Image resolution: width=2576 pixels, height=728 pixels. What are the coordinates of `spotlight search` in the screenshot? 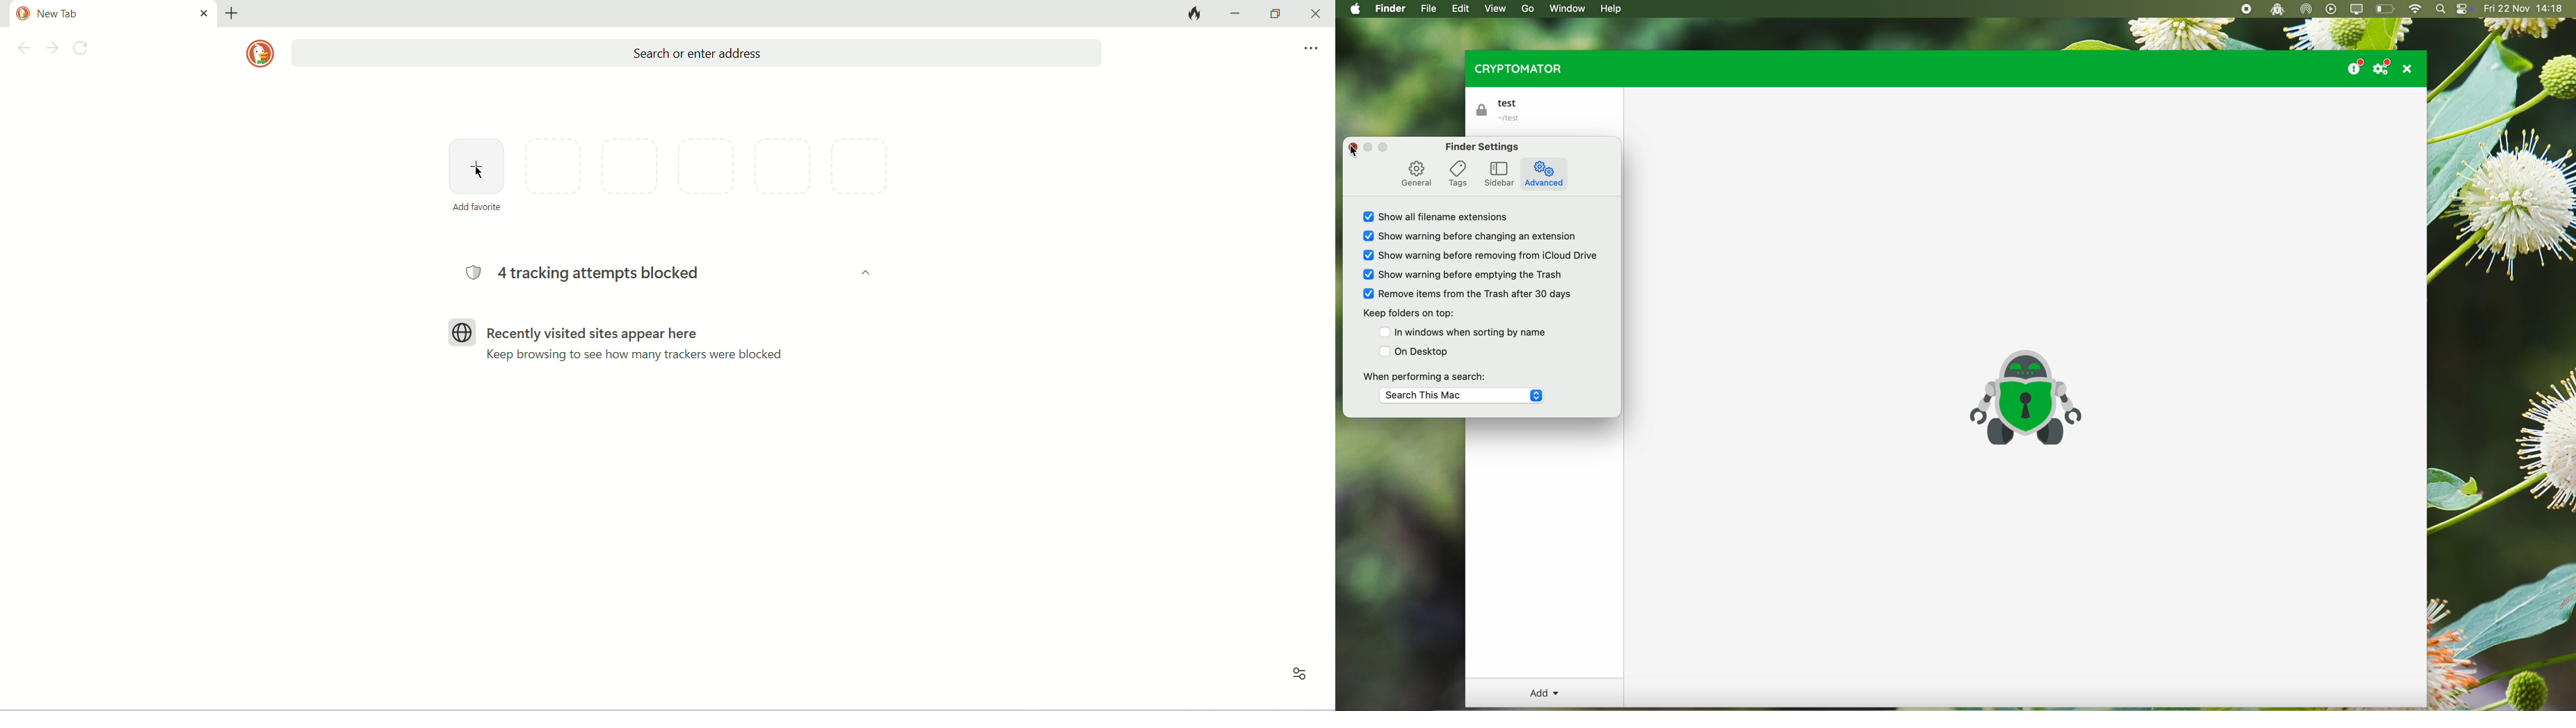 It's located at (2441, 9).